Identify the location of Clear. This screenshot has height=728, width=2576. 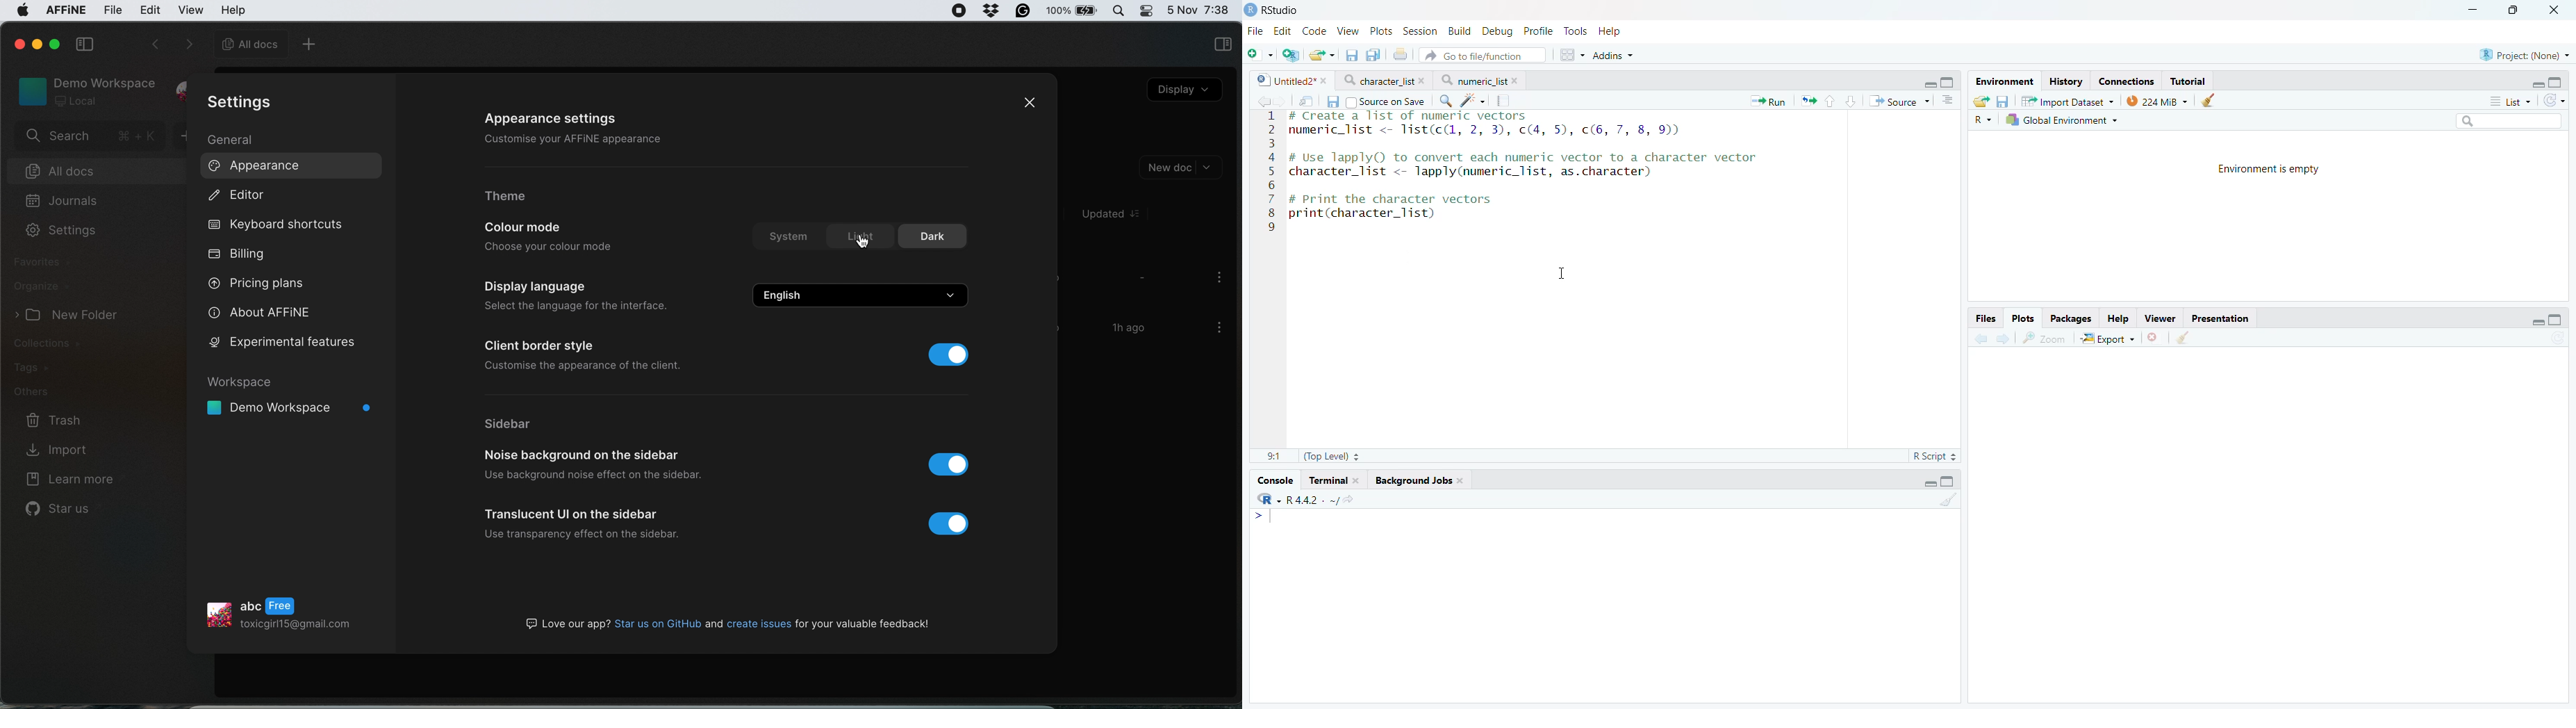
(2213, 101).